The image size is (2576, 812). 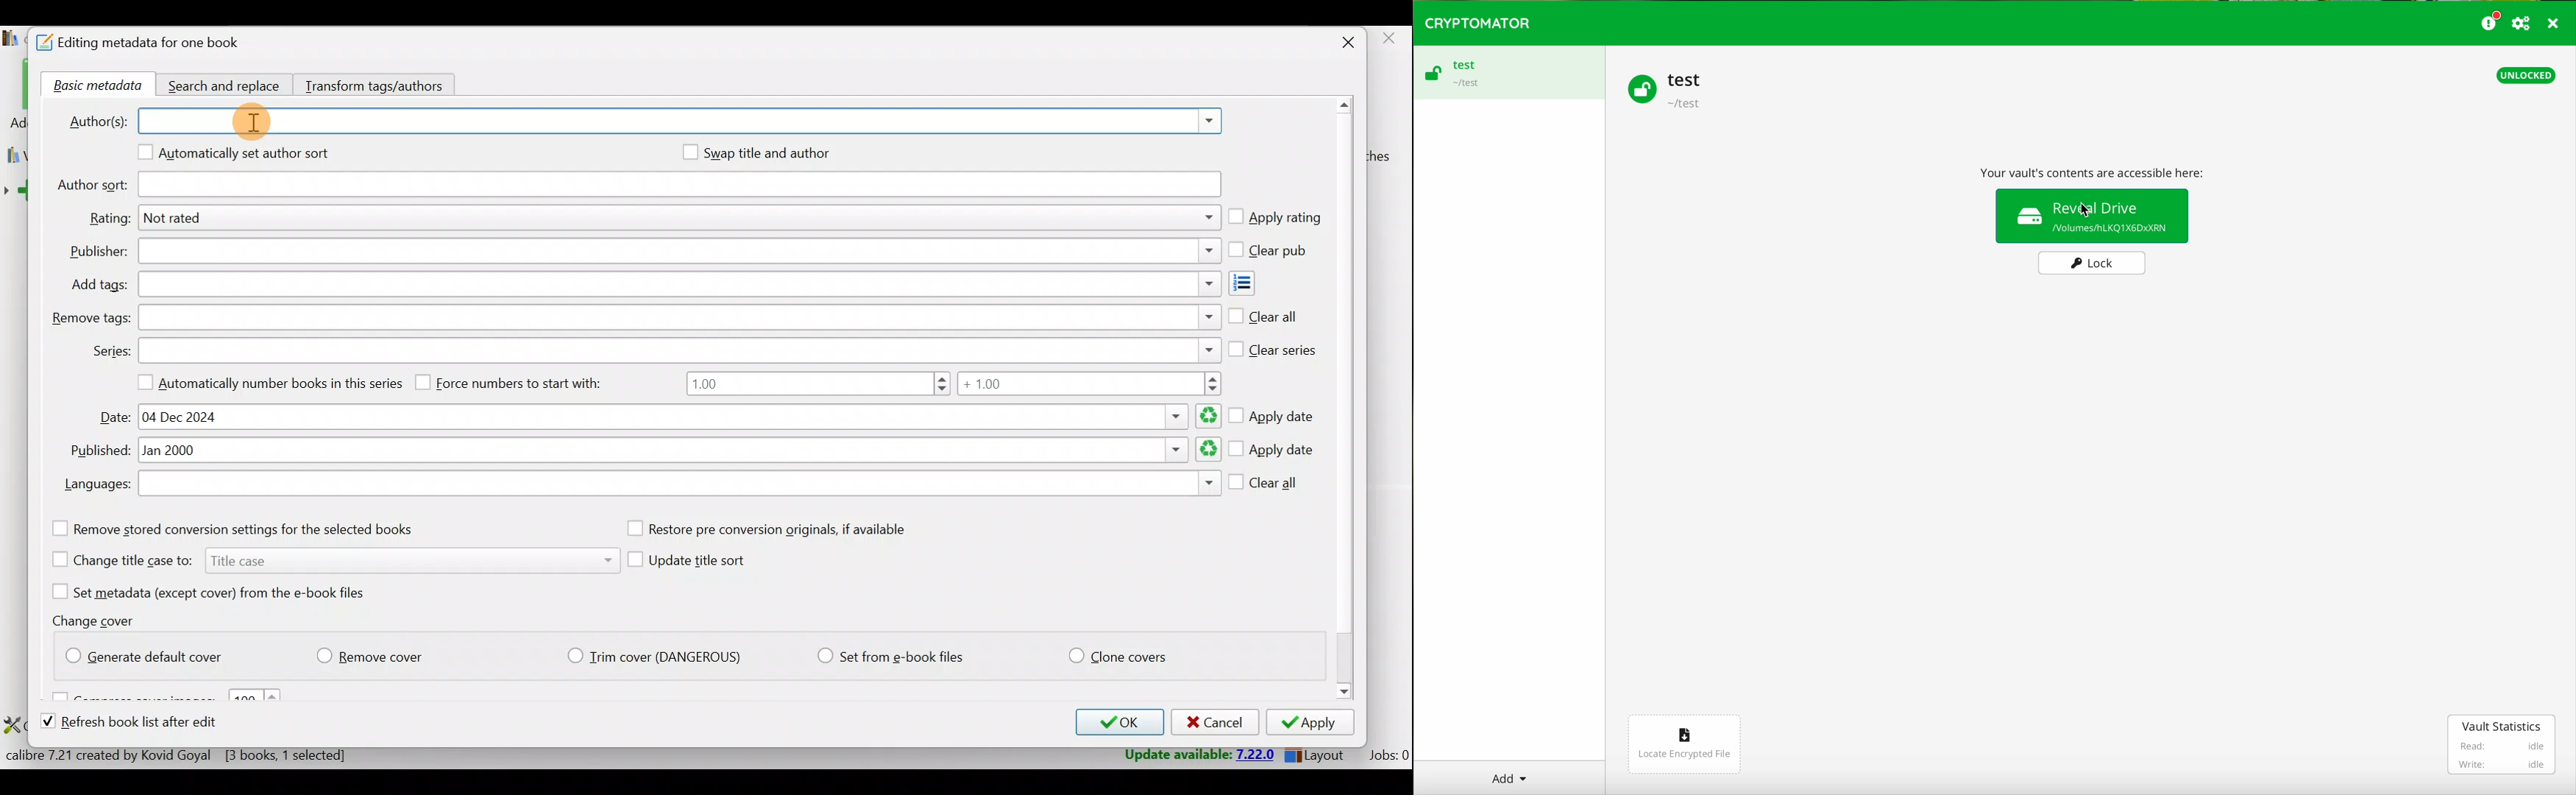 What do you see at coordinates (99, 620) in the screenshot?
I see `Change cover` at bounding box center [99, 620].